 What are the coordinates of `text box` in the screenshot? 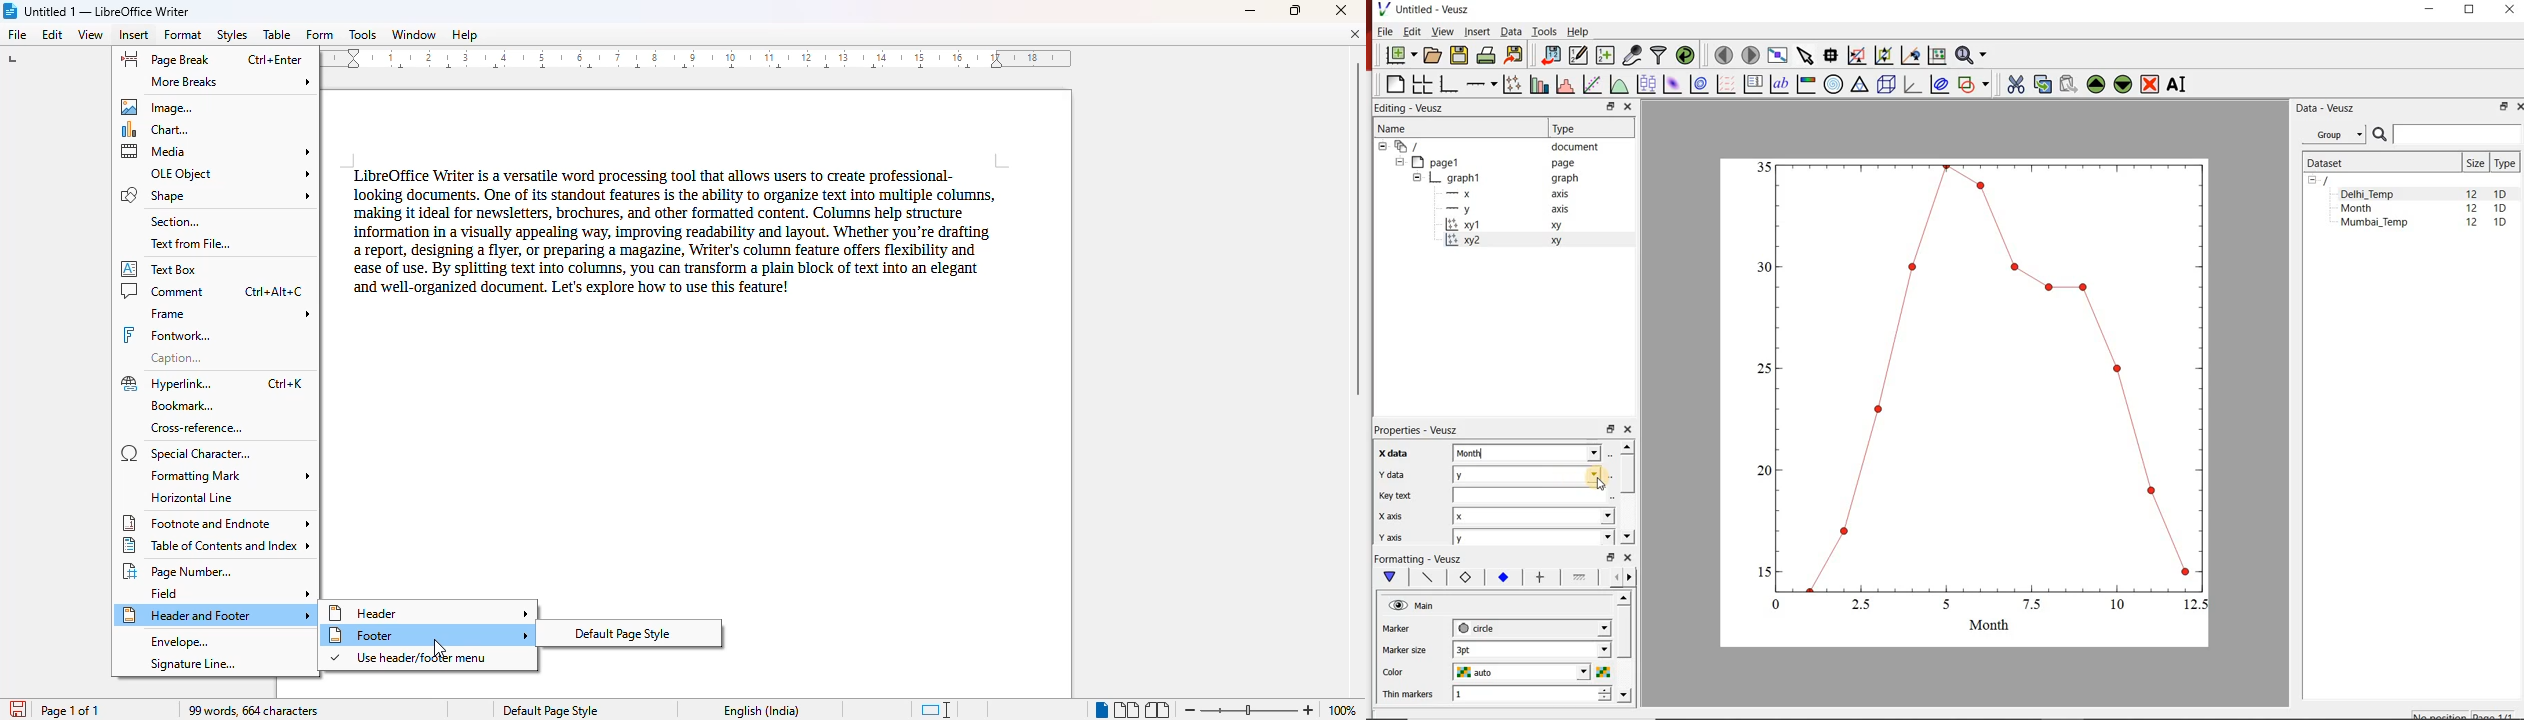 It's located at (166, 268).